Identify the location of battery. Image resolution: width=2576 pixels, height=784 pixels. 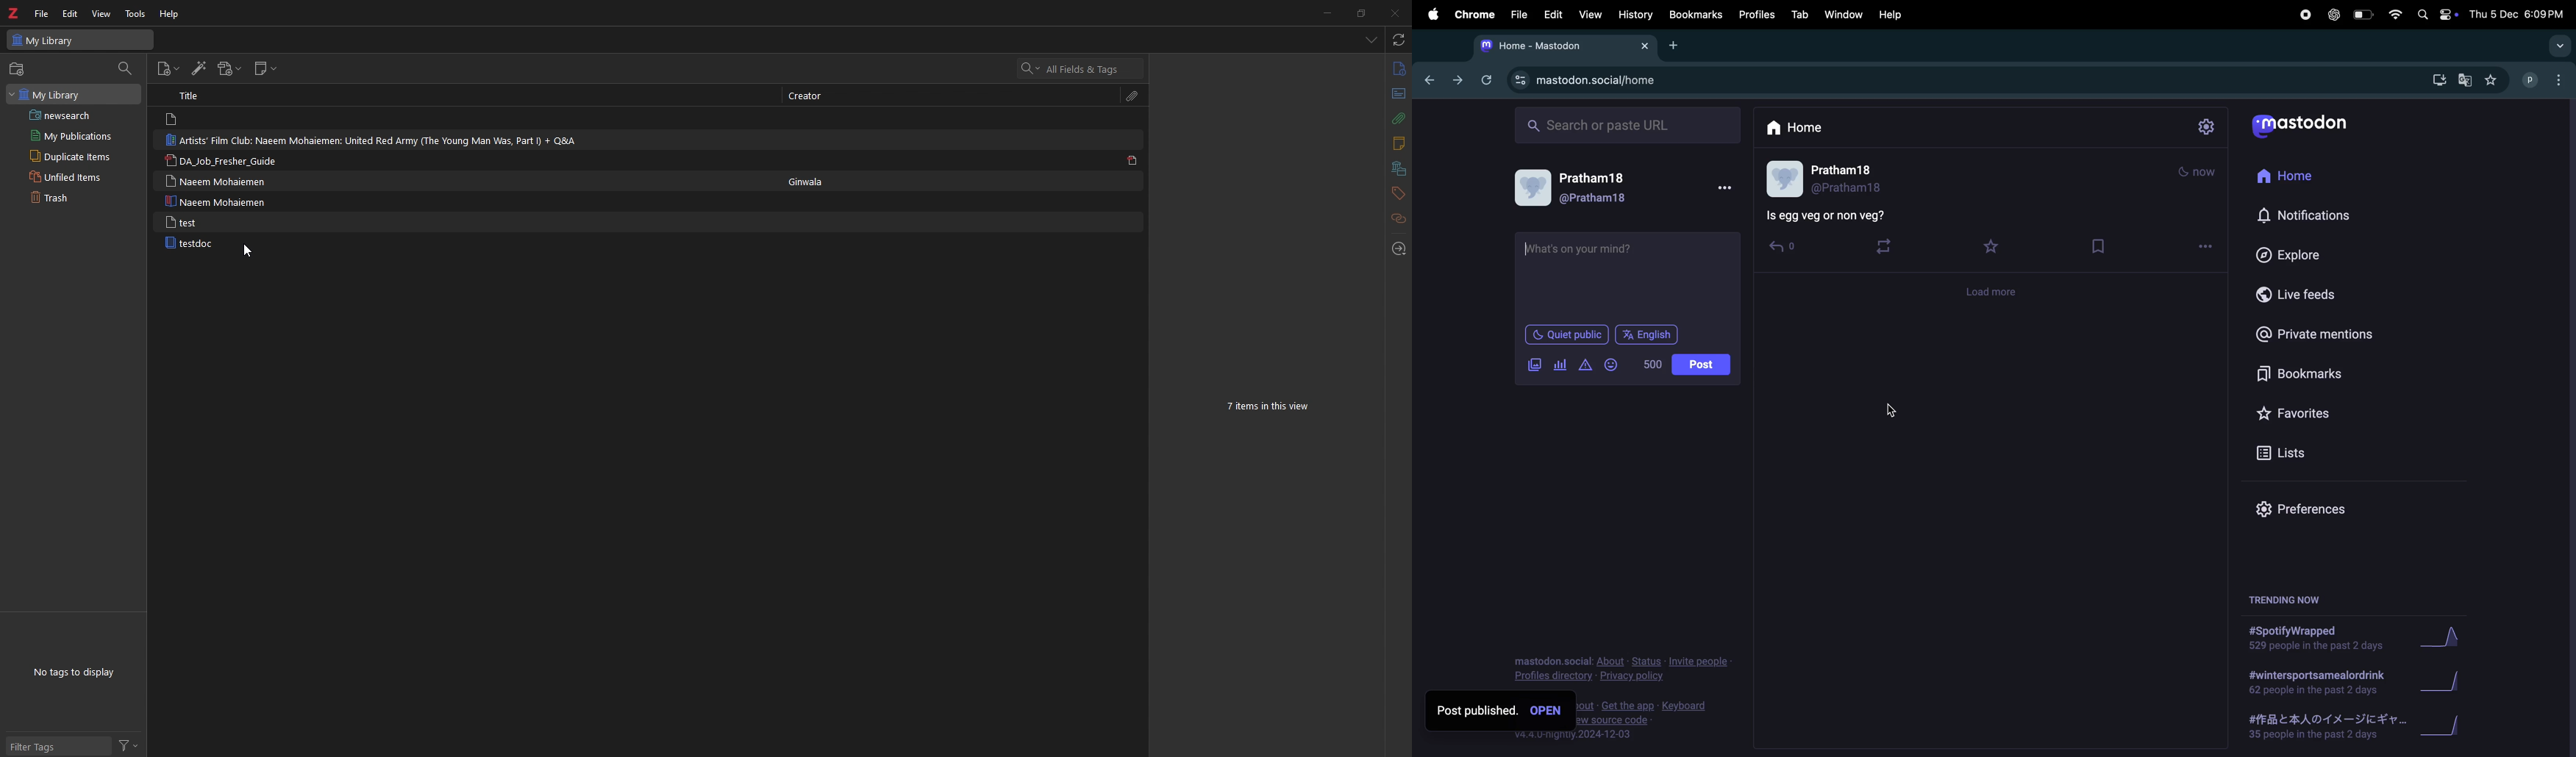
(2363, 16).